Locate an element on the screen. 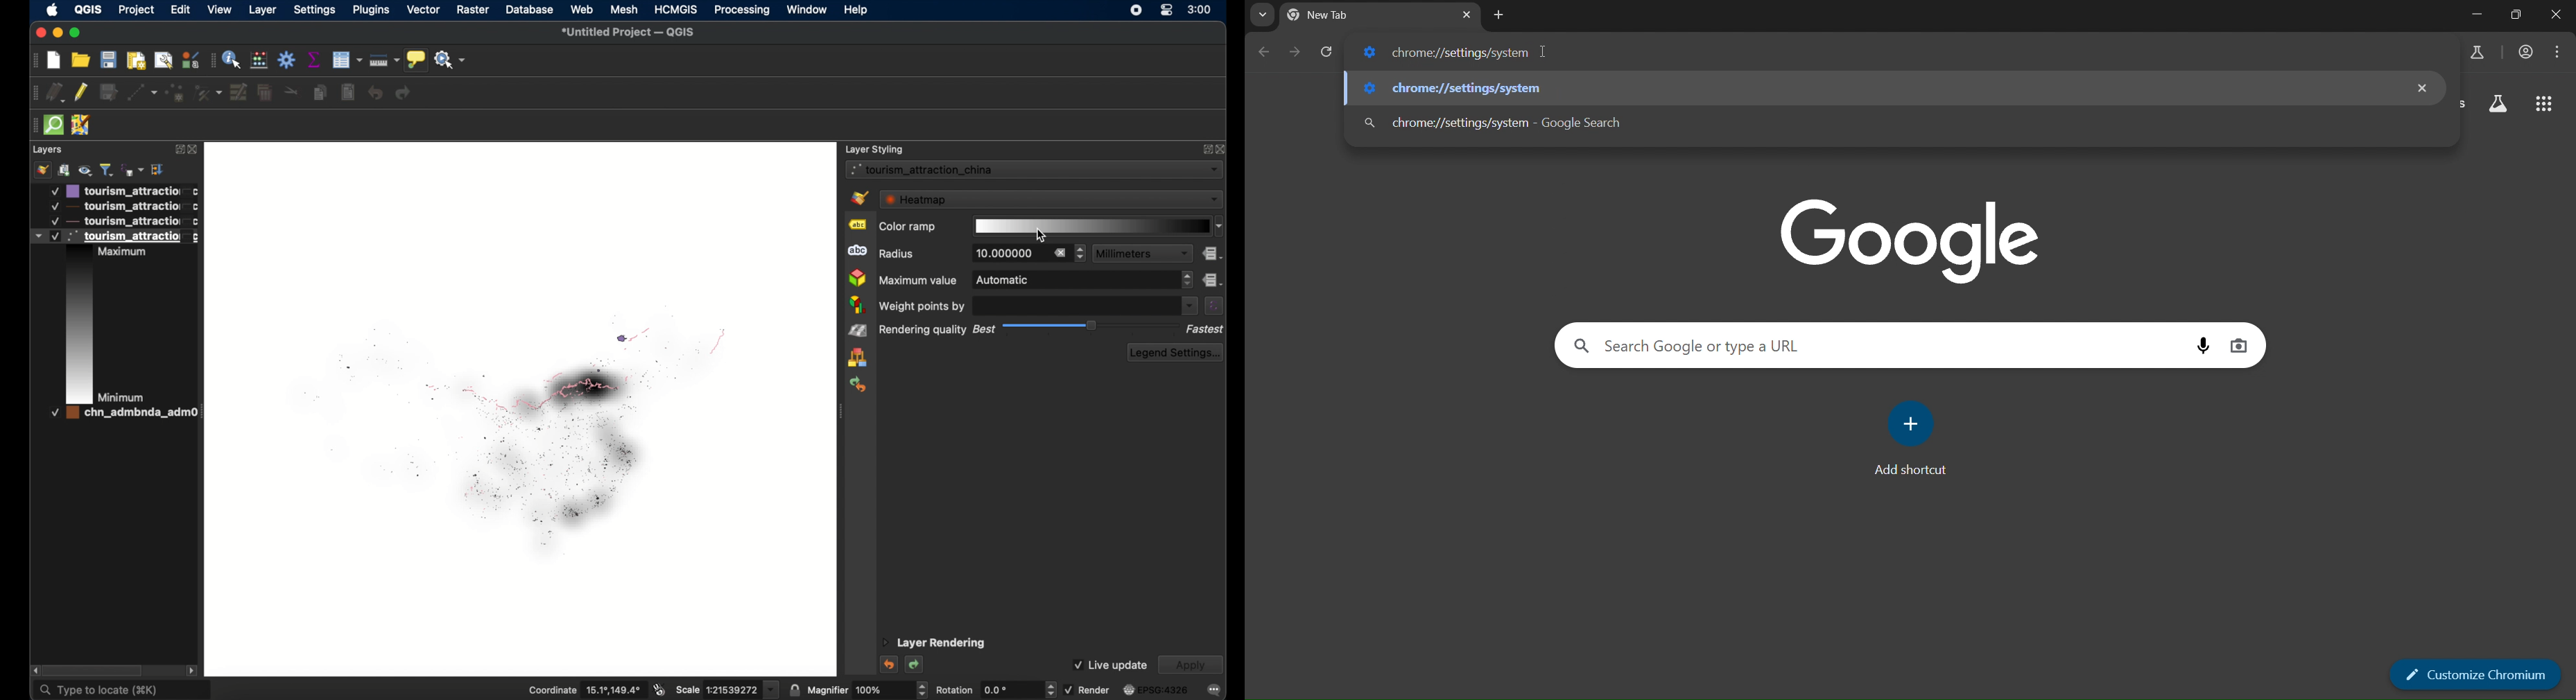 The image size is (2576, 700). style manager is located at coordinates (858, 358).